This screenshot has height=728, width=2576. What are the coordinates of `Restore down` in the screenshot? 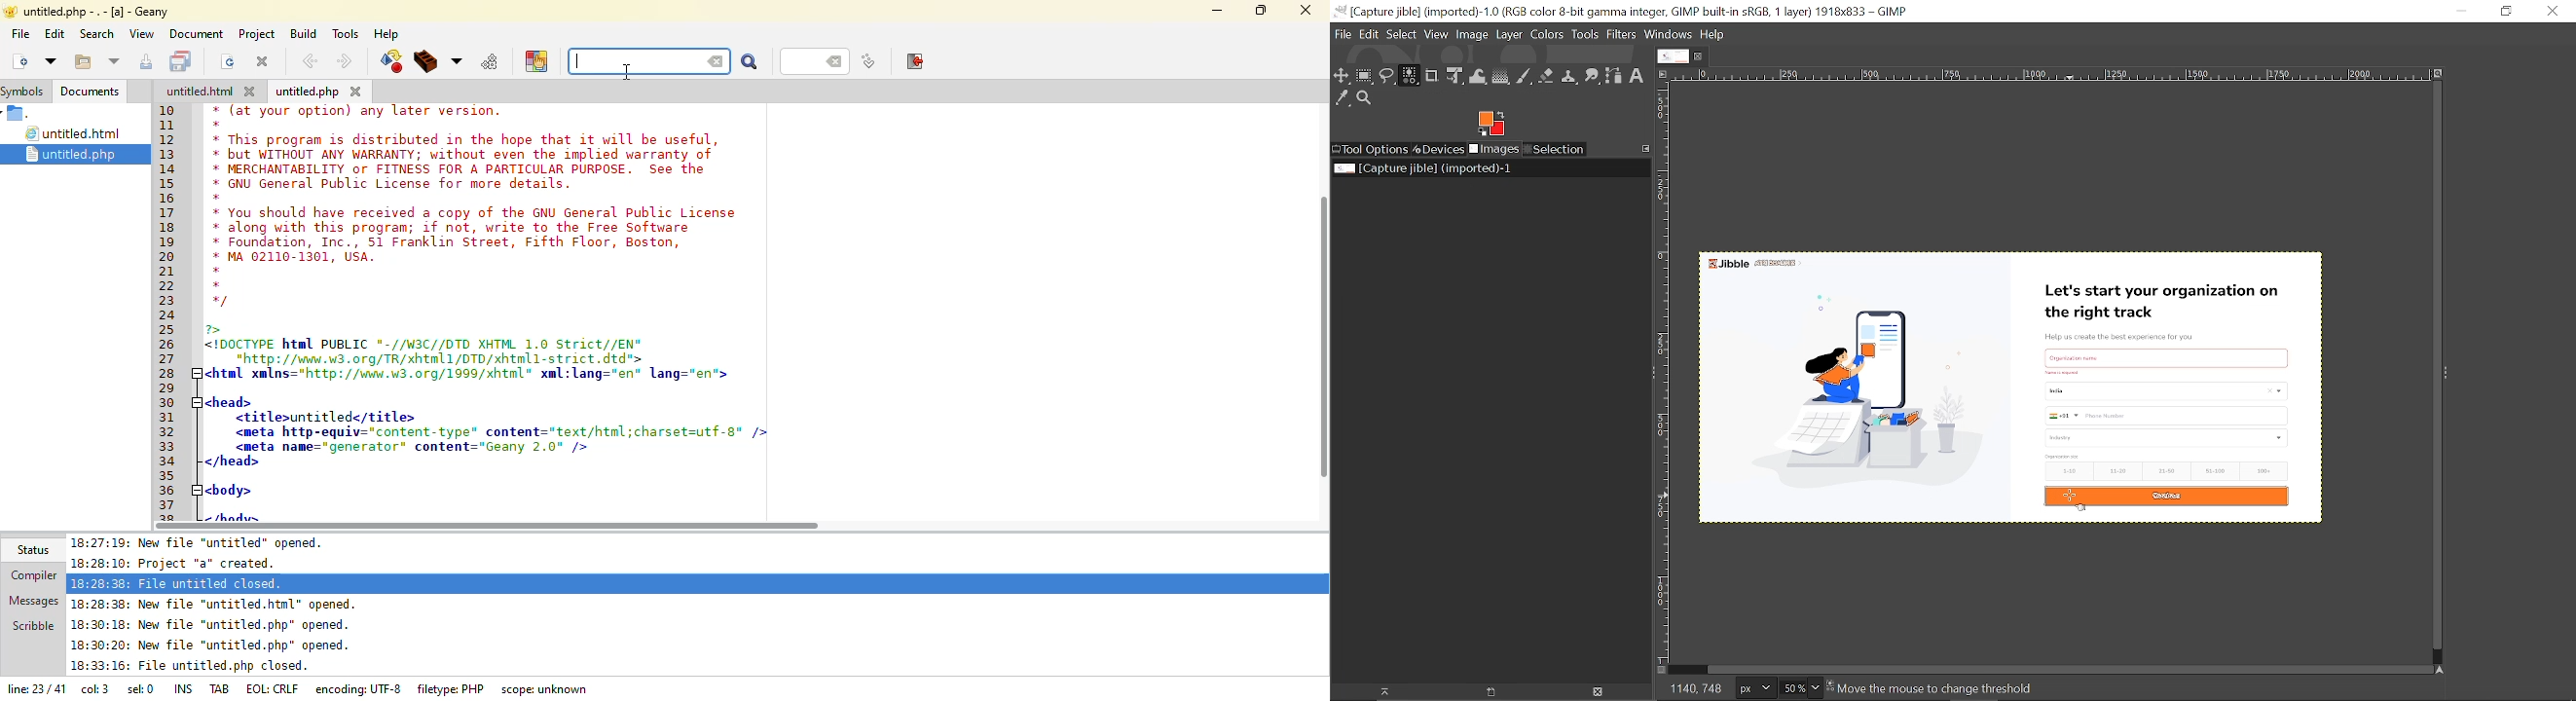 It's located at (2506, 12).